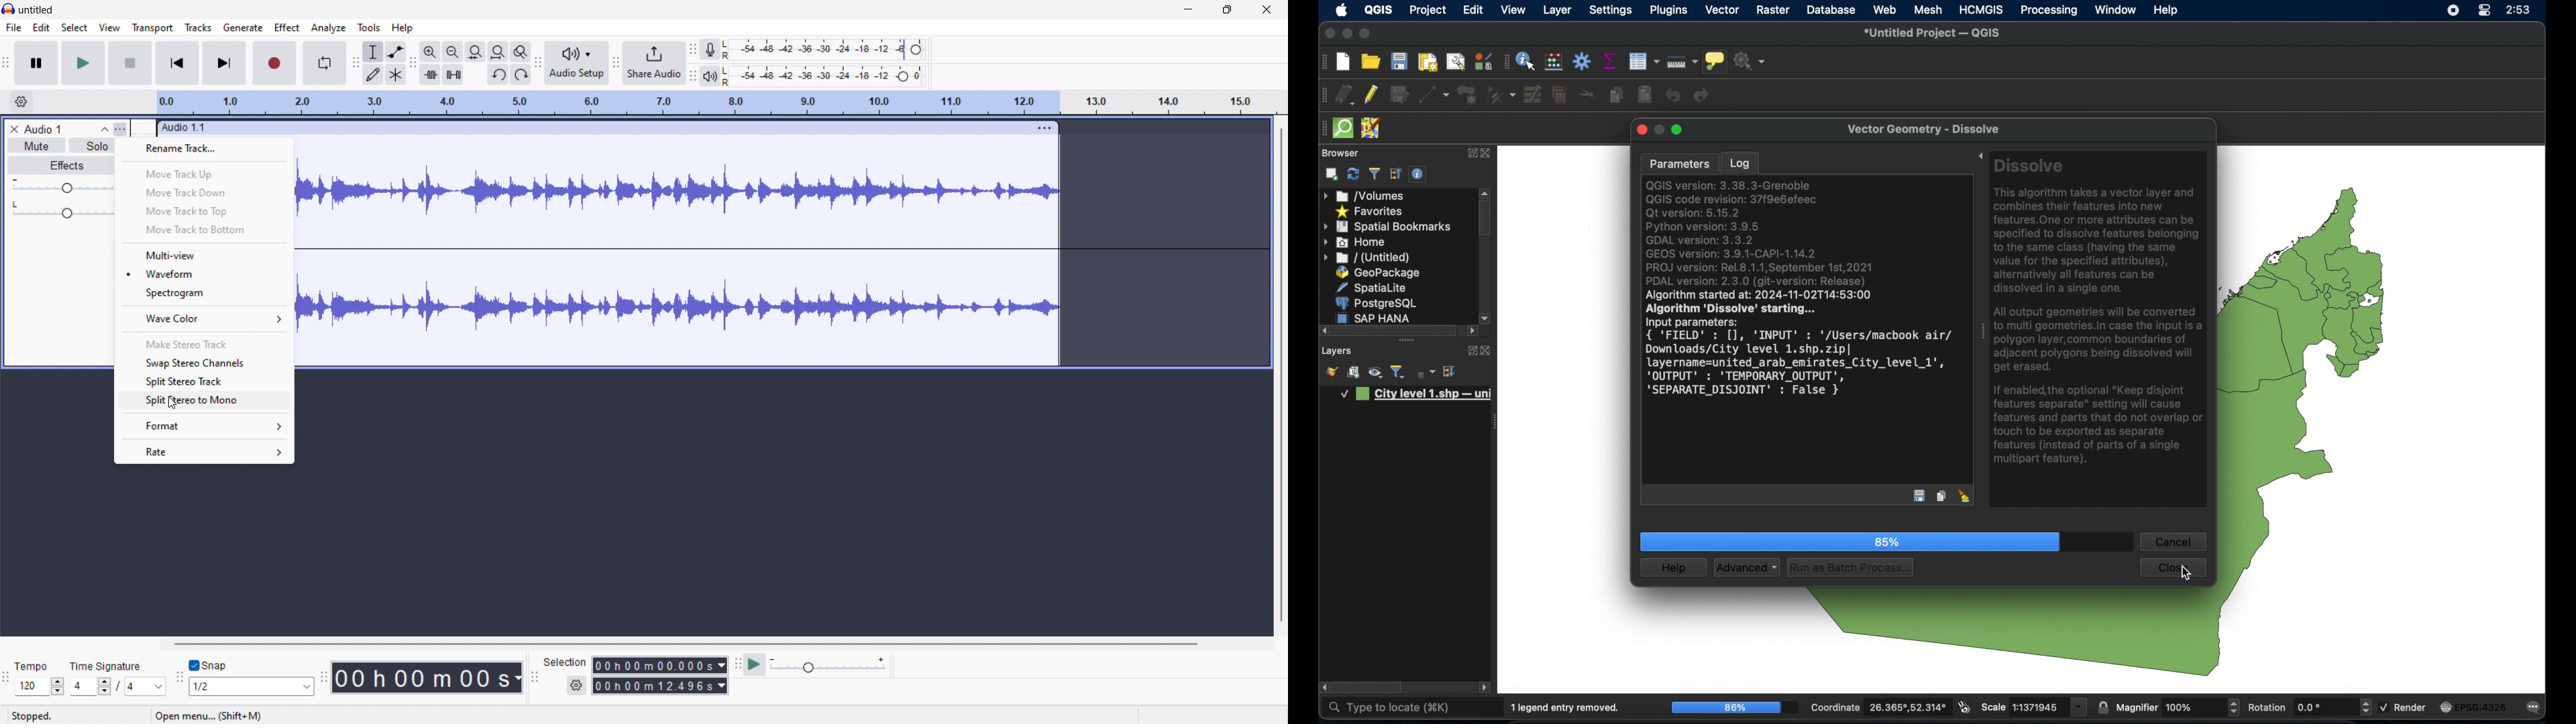  I want to click on 86%, so click(1734, 708).